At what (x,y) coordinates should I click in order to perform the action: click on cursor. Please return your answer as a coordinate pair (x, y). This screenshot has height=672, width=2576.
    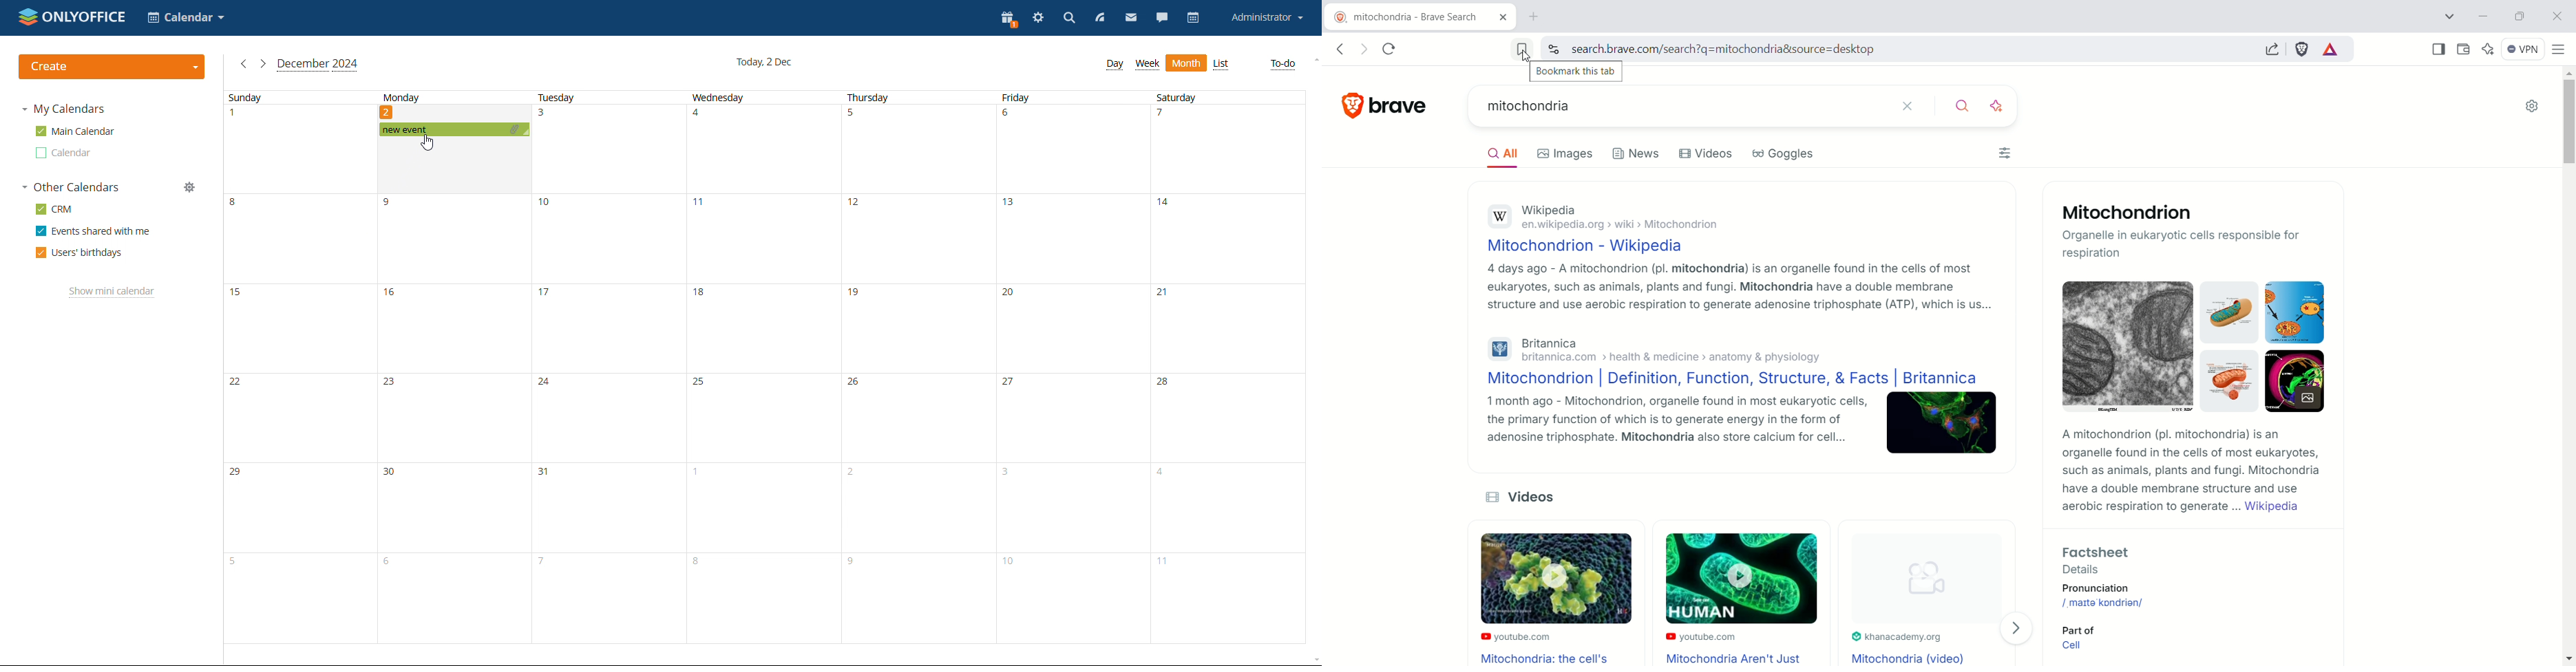
    Looking at the image, I should click on (1531, 55).